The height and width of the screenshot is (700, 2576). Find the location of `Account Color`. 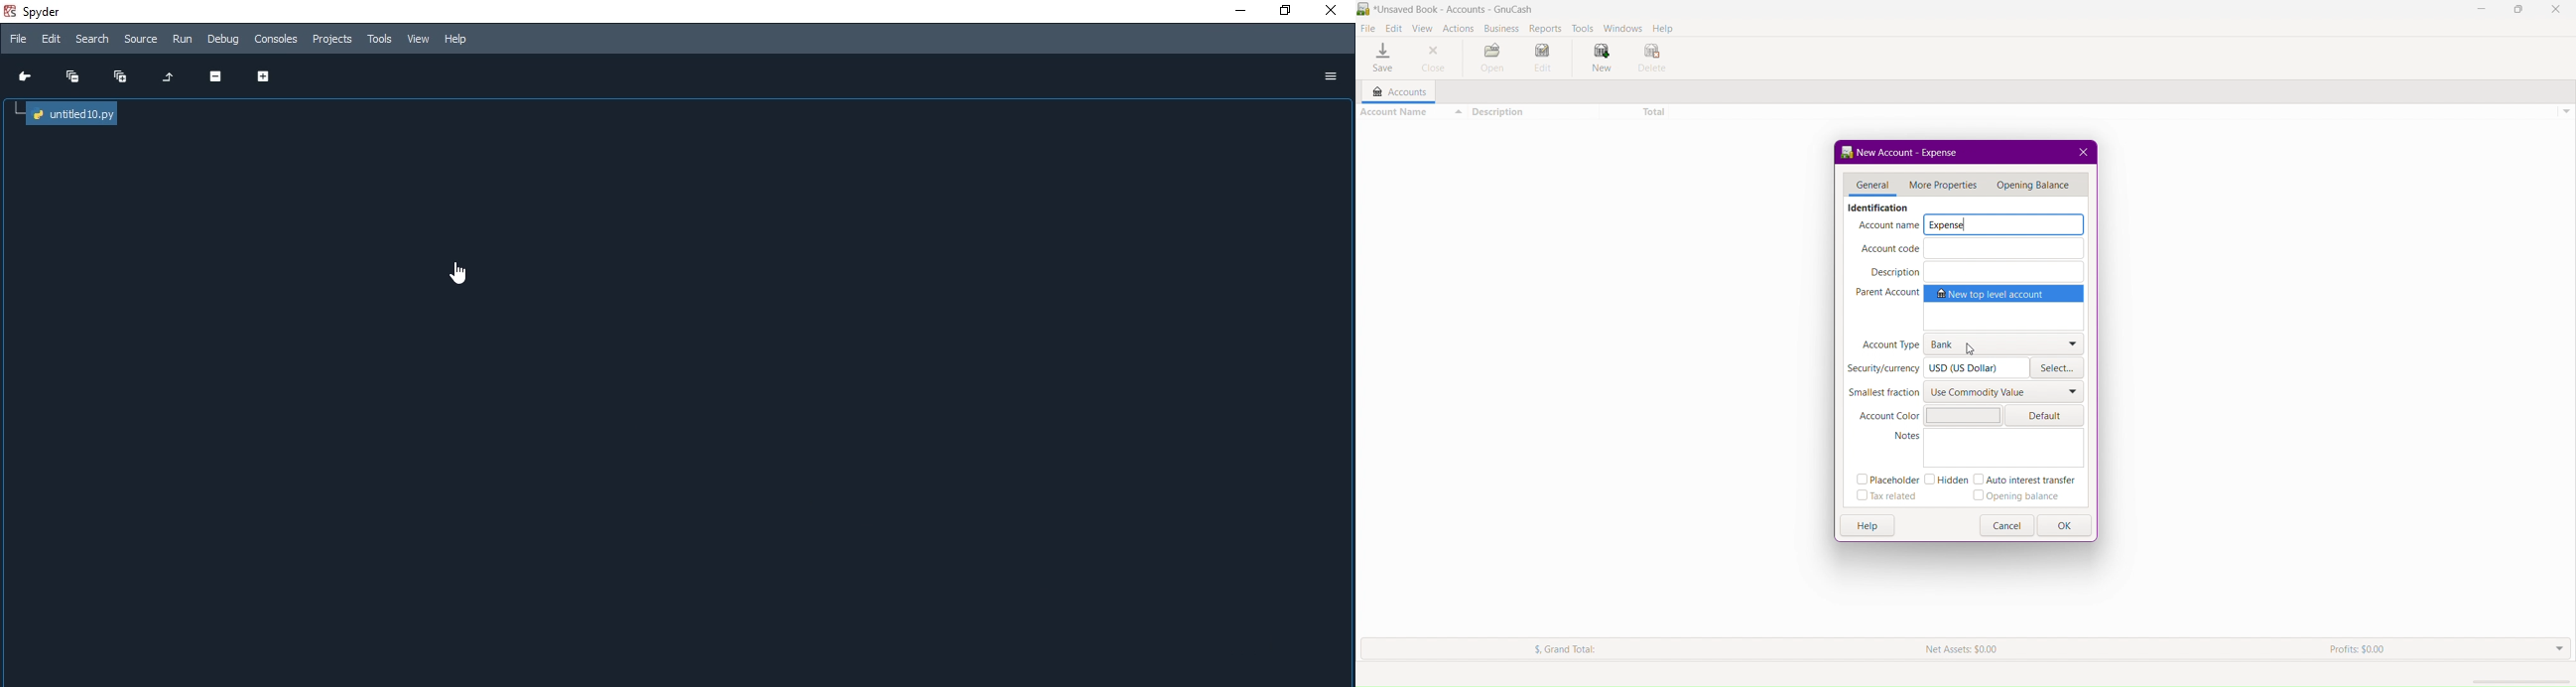

Account Color is located at coordinates (1930, 414).